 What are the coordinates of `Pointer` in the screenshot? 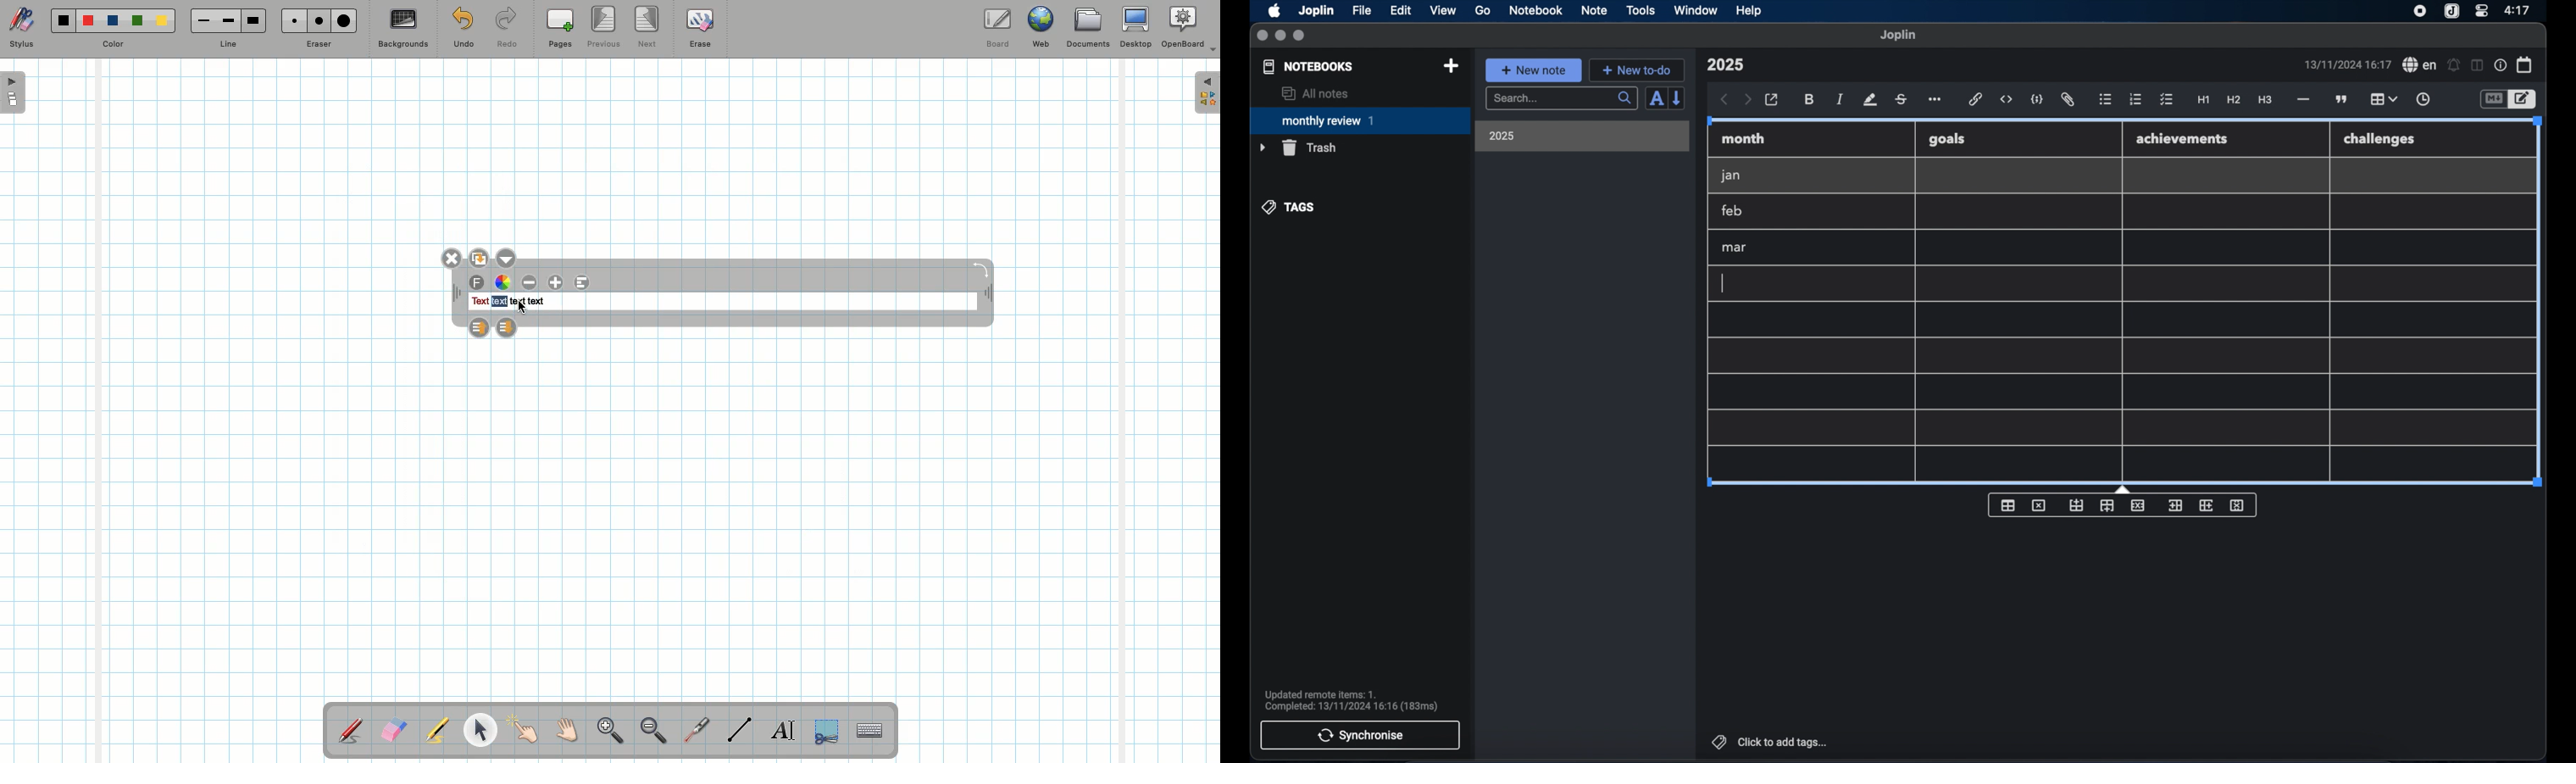 It's located at (524, 730).